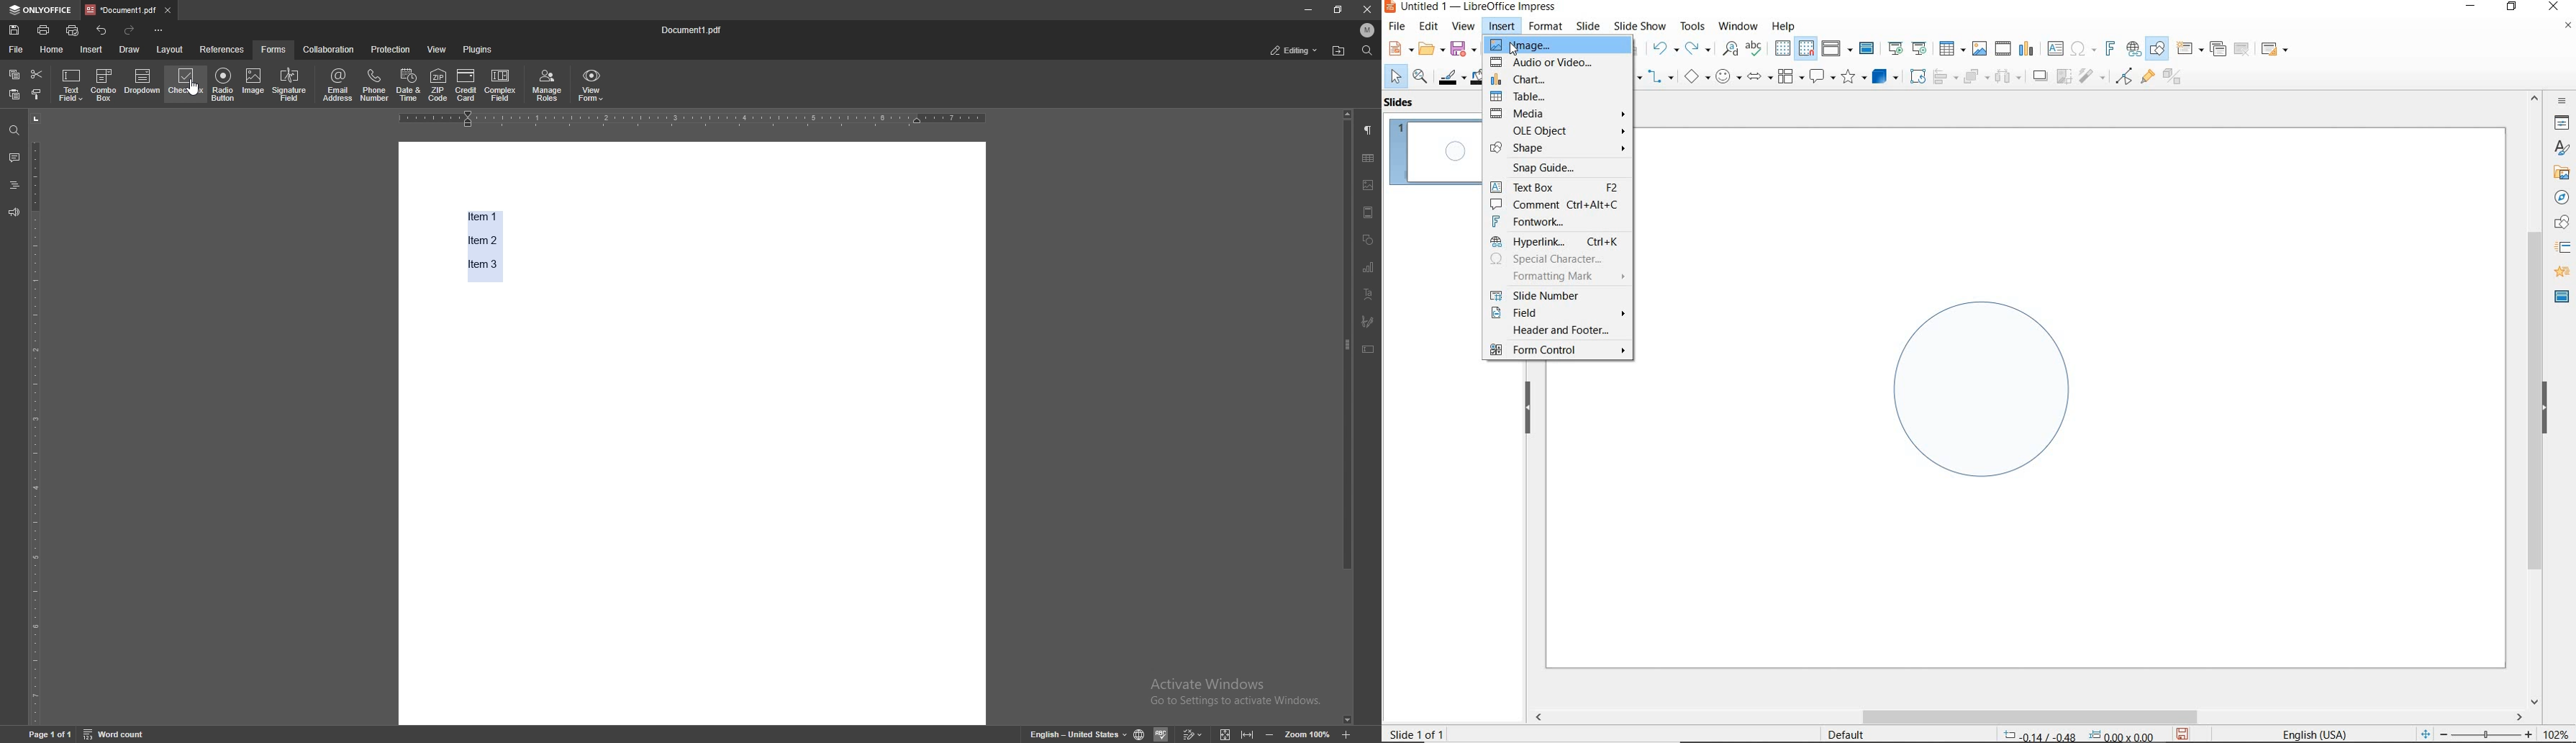 This screenshot has width=2576, height=756. Describe the element at coordinates (2027, 717) in the screenshot. I see `scrollbar` at that location.